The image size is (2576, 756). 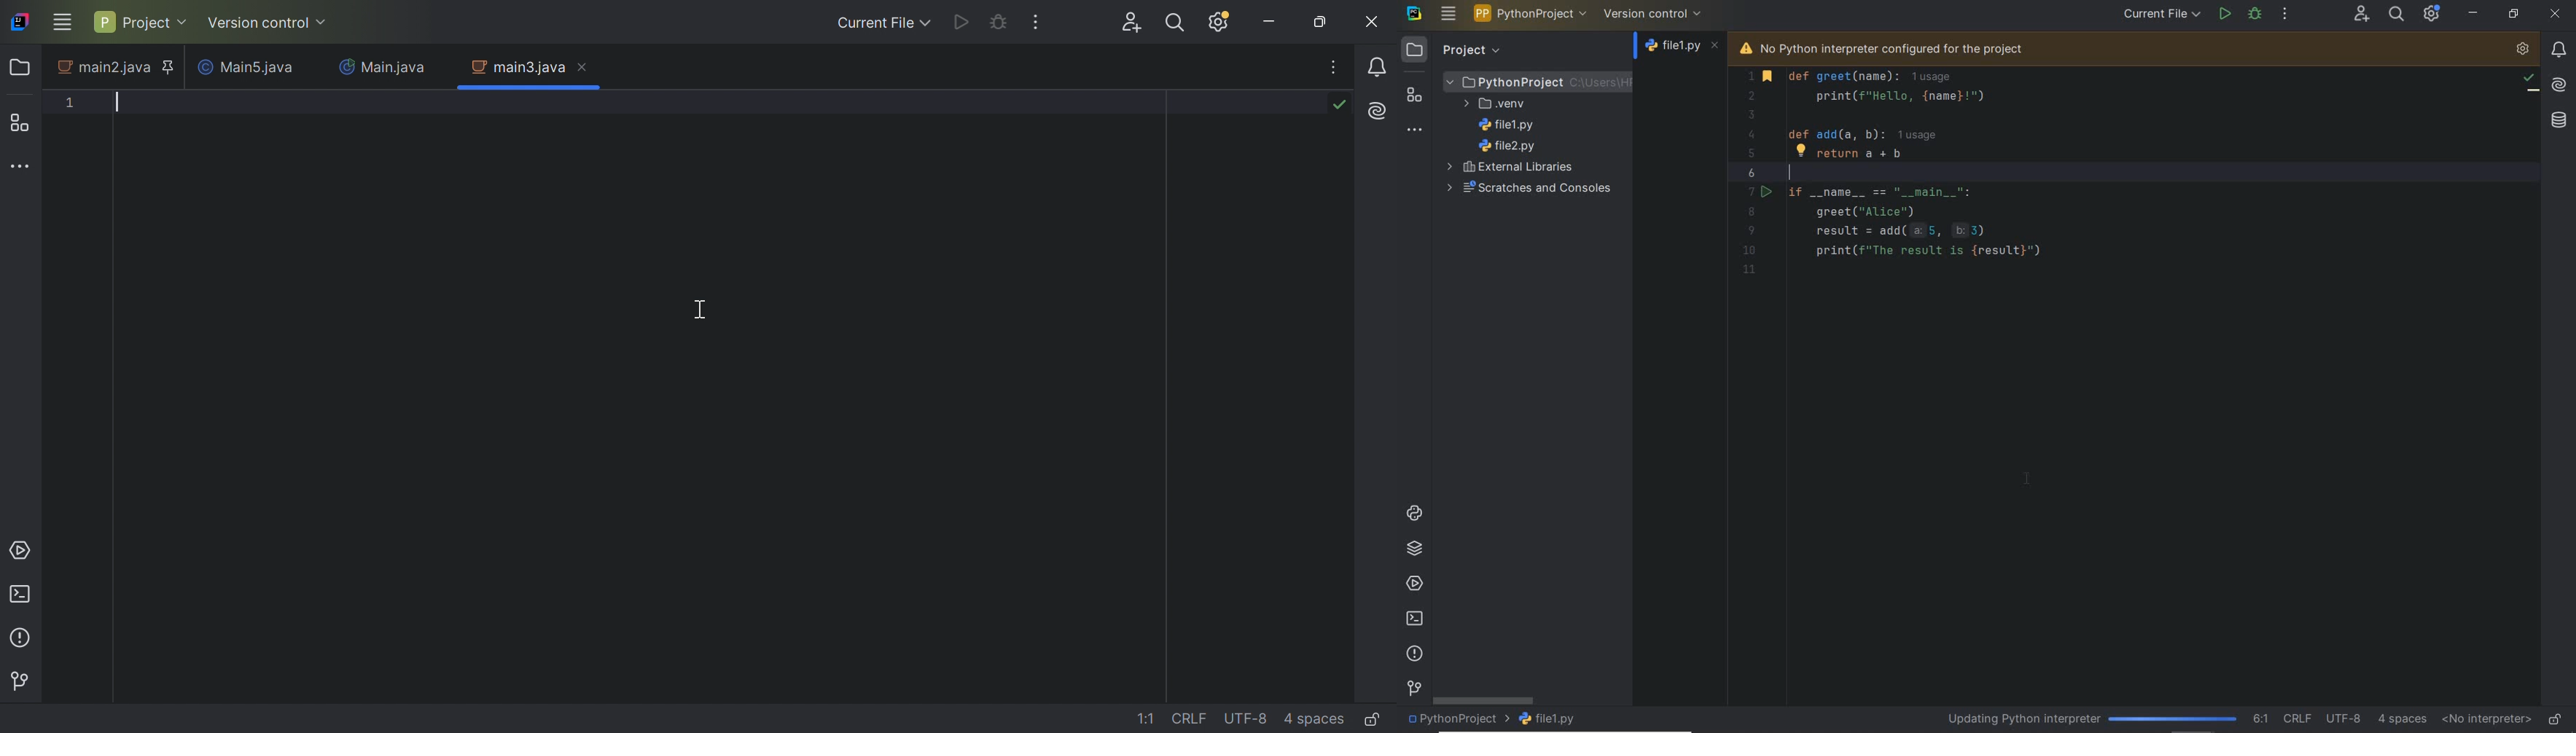 What do you see at coordinates (1037, 22) in the screenshot?
I see `More actions` at bounding box center [1037, 22].